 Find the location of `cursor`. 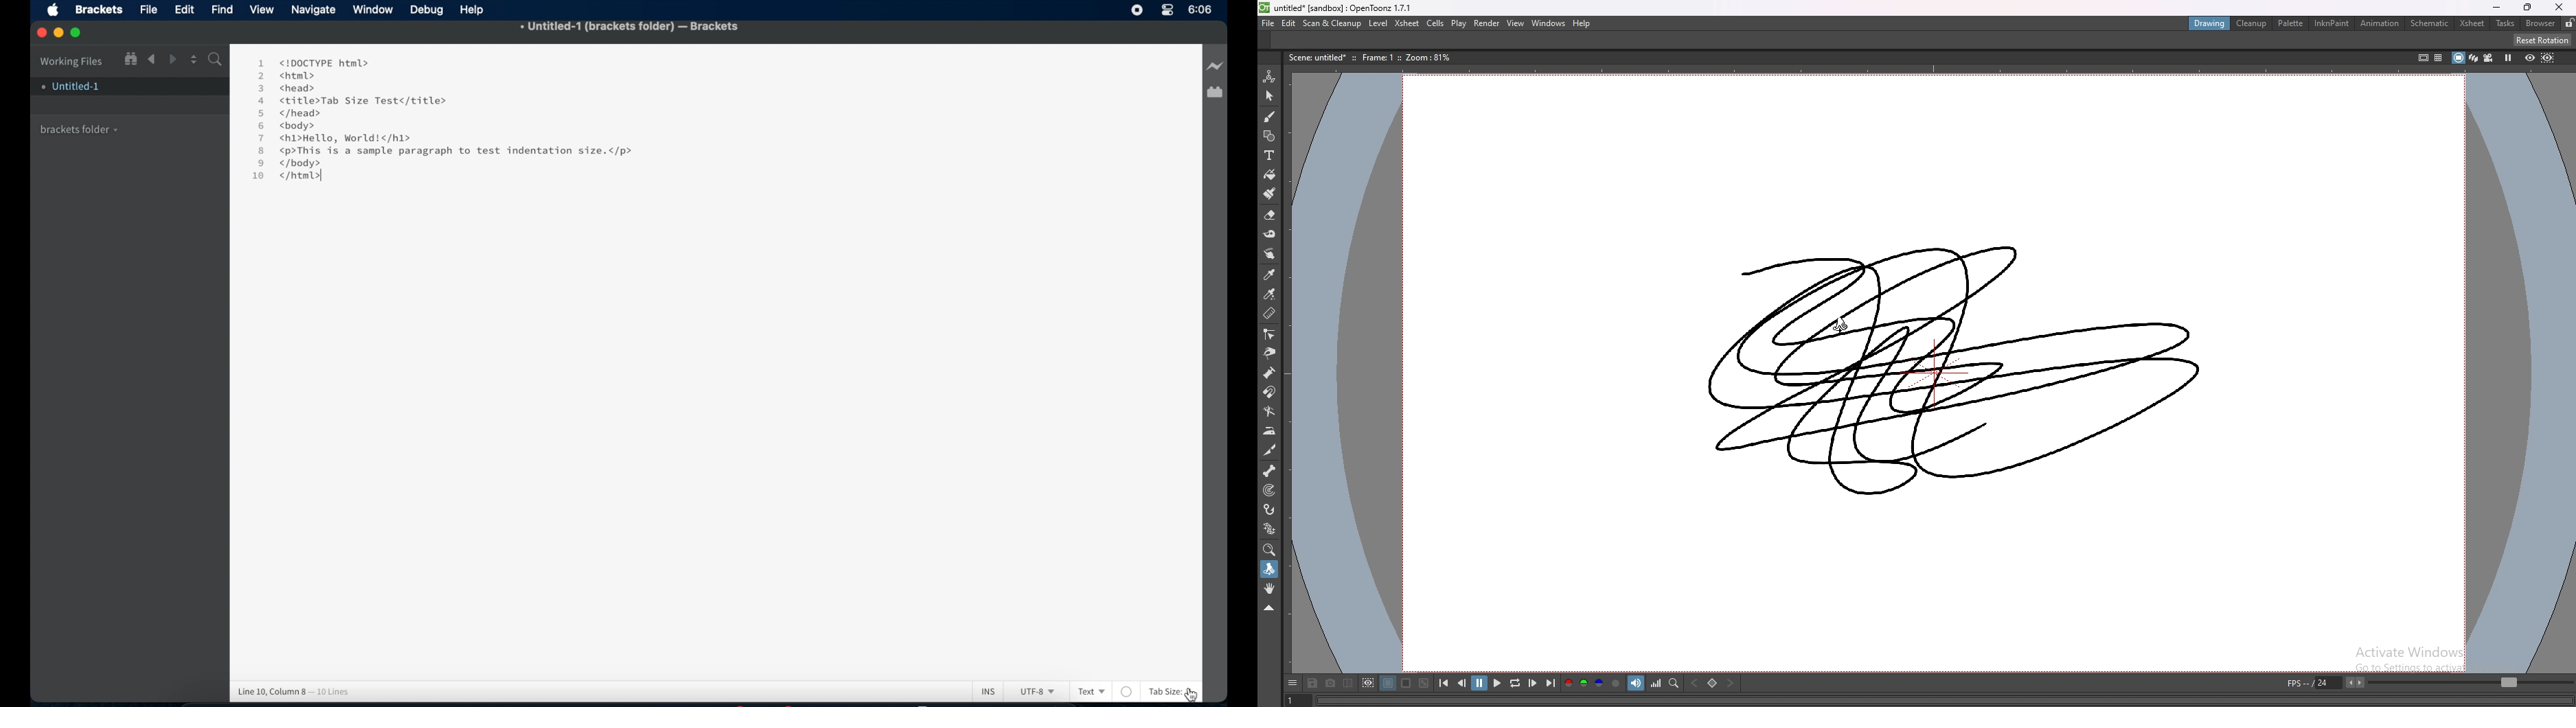

cursor is located at coordinates (1195, 695).